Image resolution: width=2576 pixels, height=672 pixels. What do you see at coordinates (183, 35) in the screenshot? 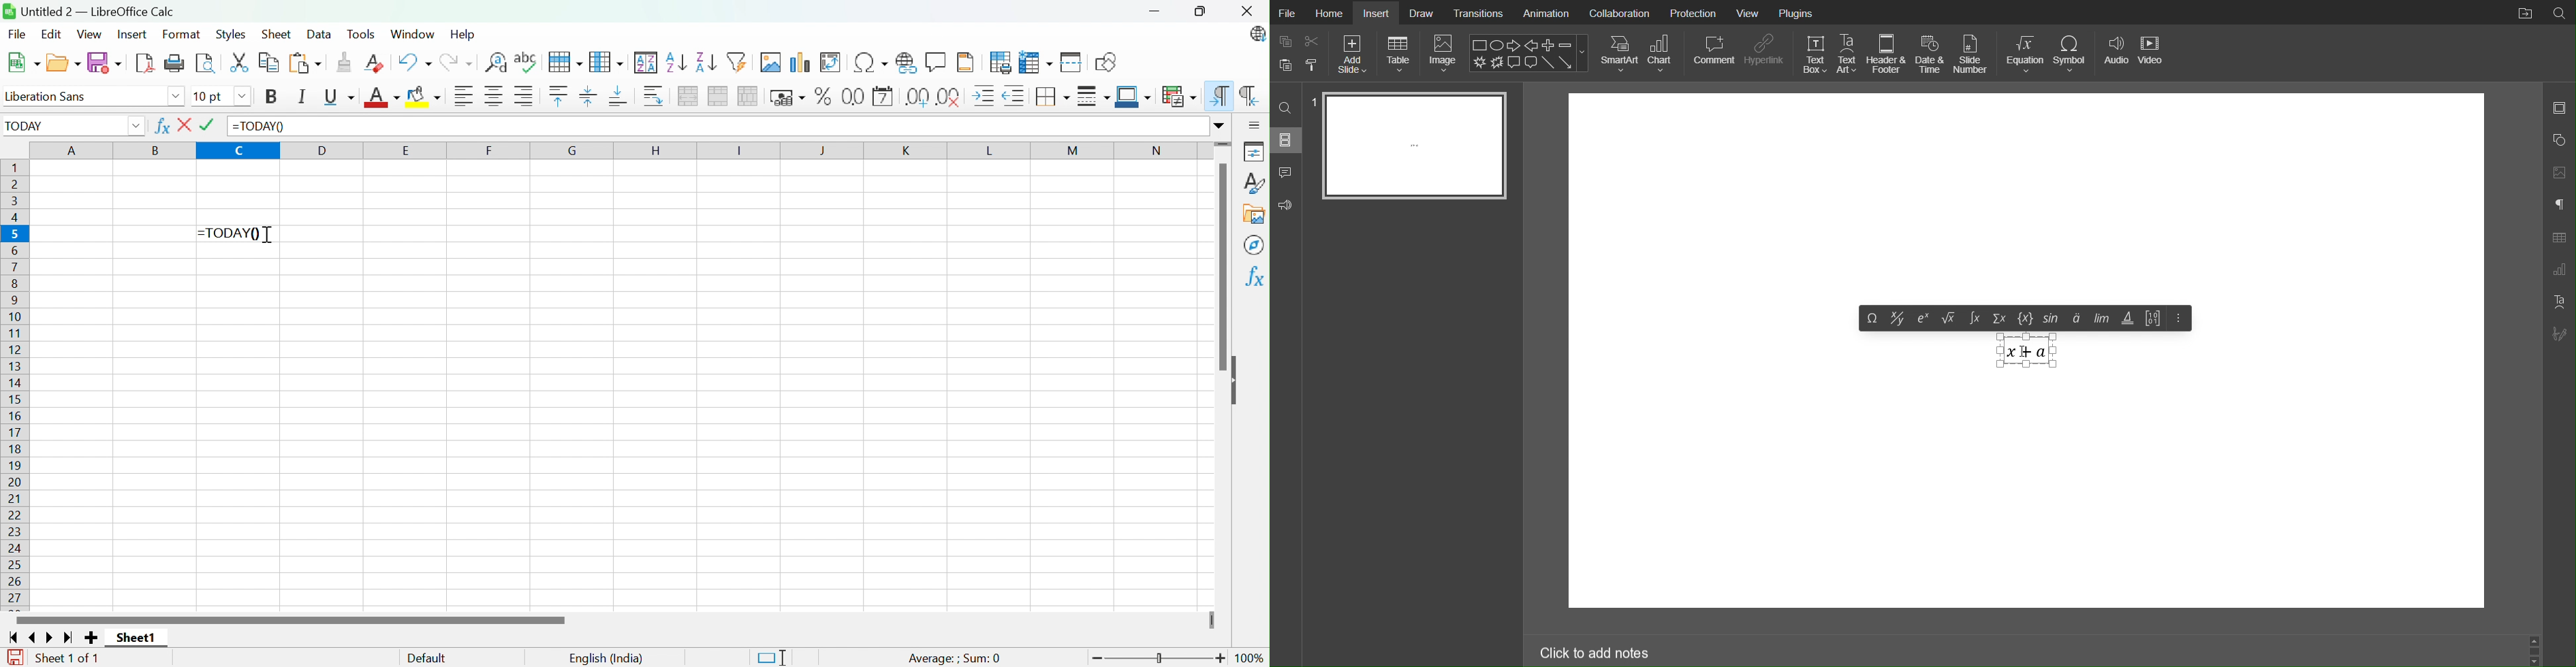
I see `Format` at bounding box center [183, 35].